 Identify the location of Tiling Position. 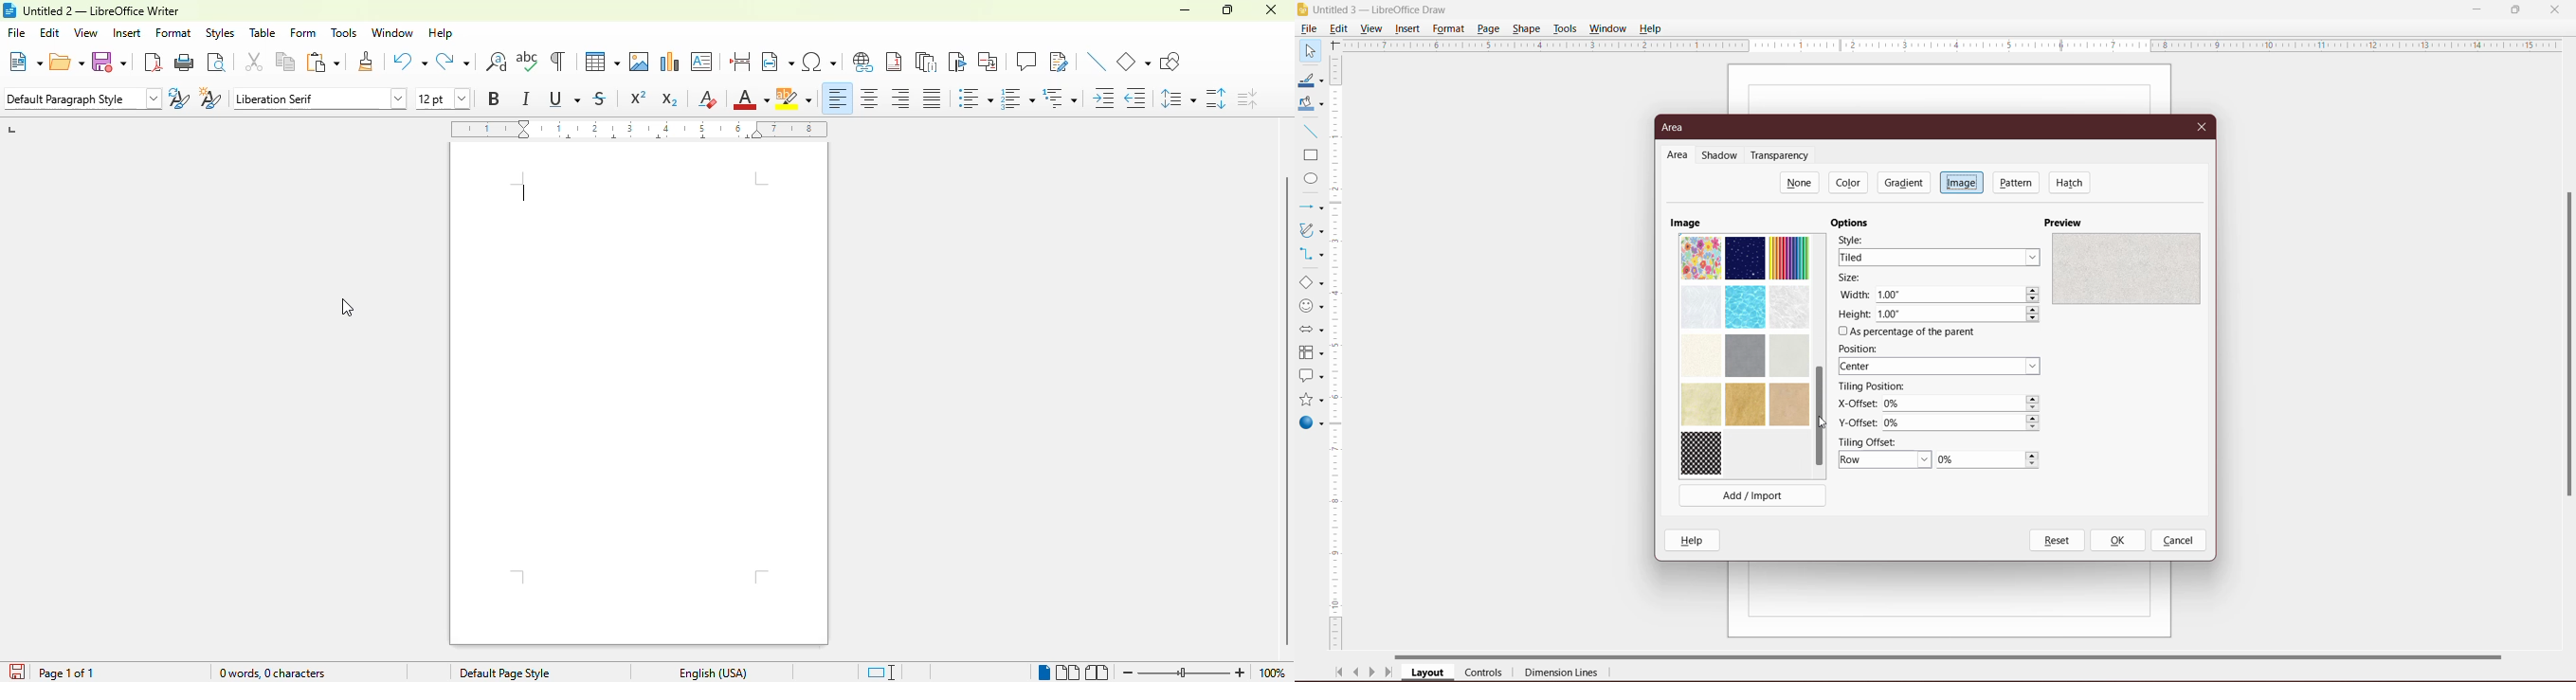
(1872, 386).